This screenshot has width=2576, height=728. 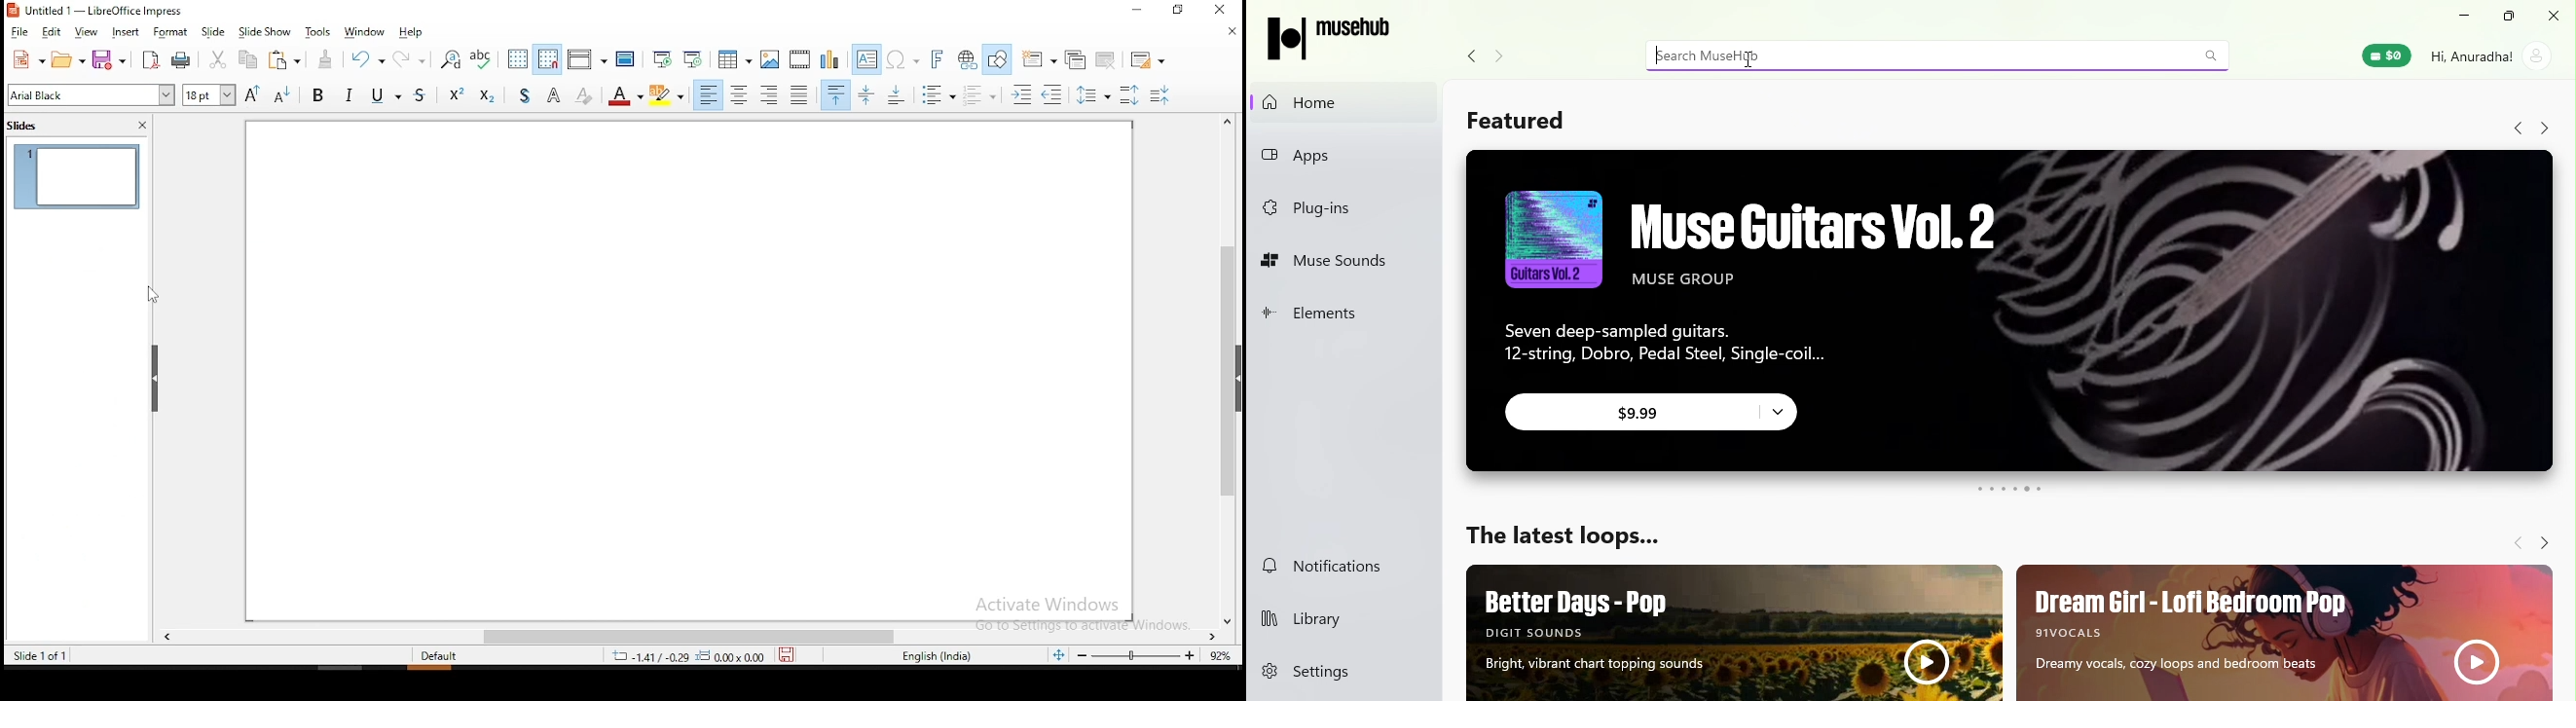 What do you see at coordinates (447, 58) in the screenshot?
I see `find and replace` at bounding box center [447, 58].